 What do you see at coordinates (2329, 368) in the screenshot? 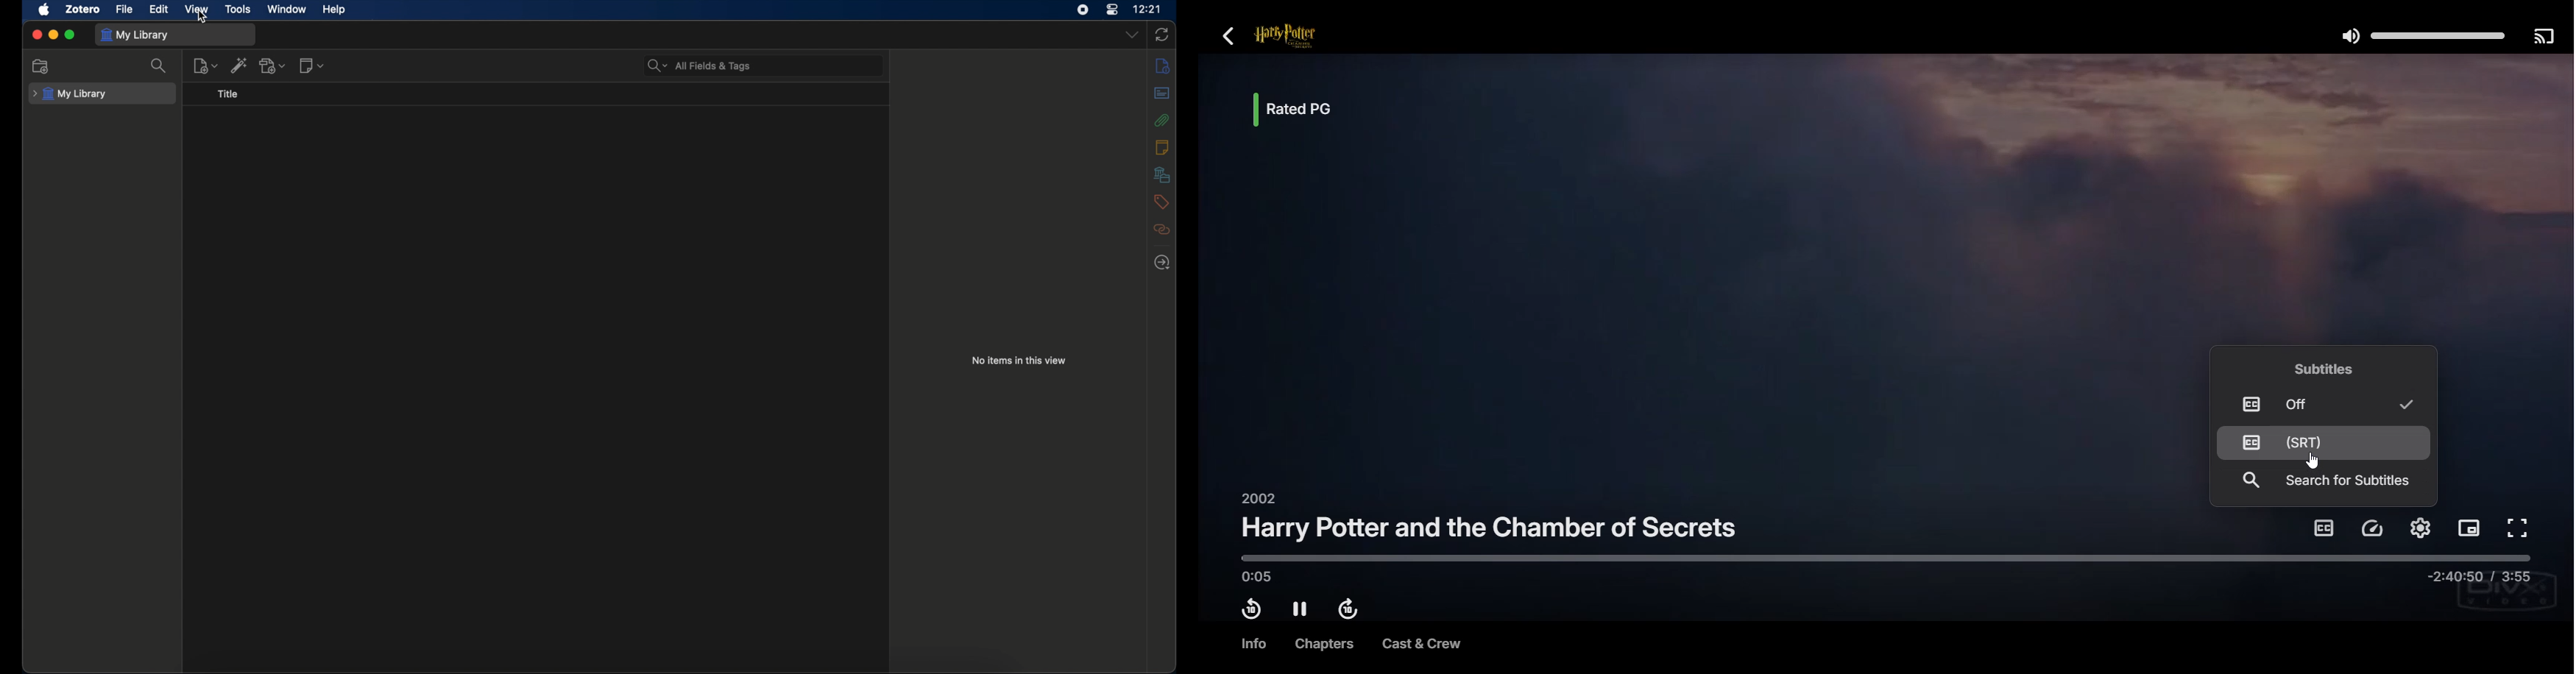
I see `Subtitles` at bounding box center [2329, 368].